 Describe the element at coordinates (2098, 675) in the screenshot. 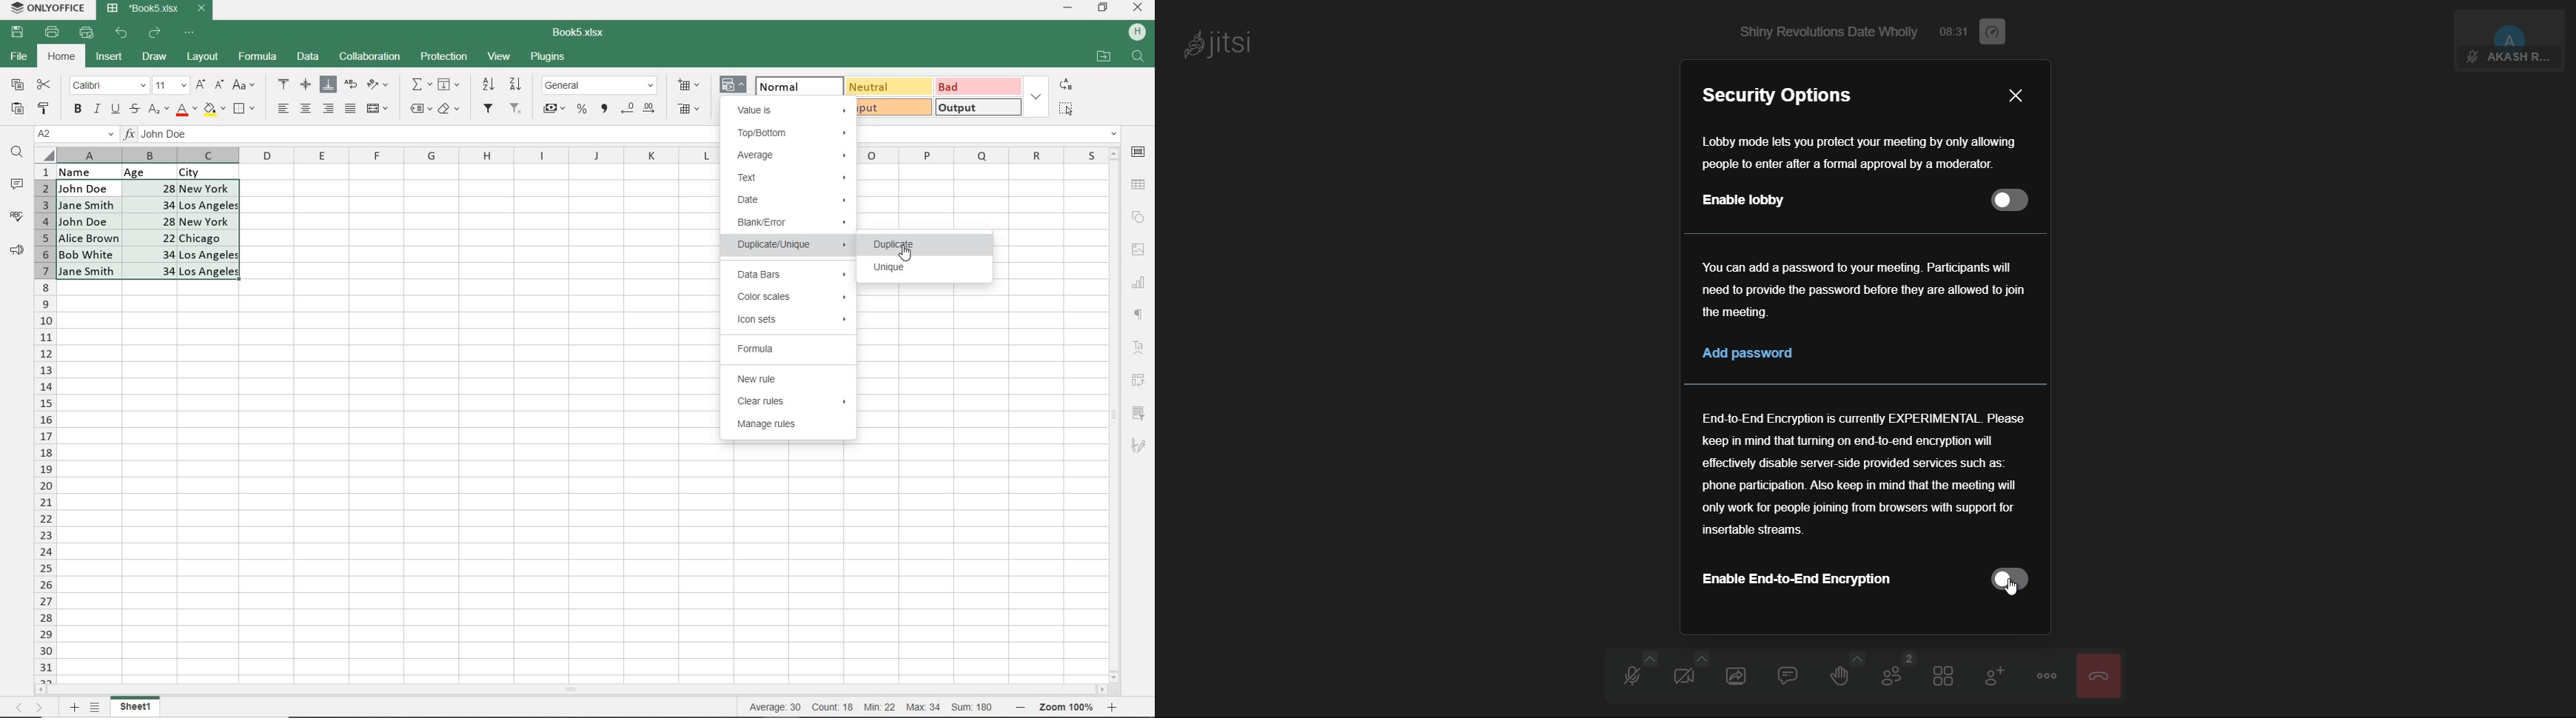

I see `end call` at that location.